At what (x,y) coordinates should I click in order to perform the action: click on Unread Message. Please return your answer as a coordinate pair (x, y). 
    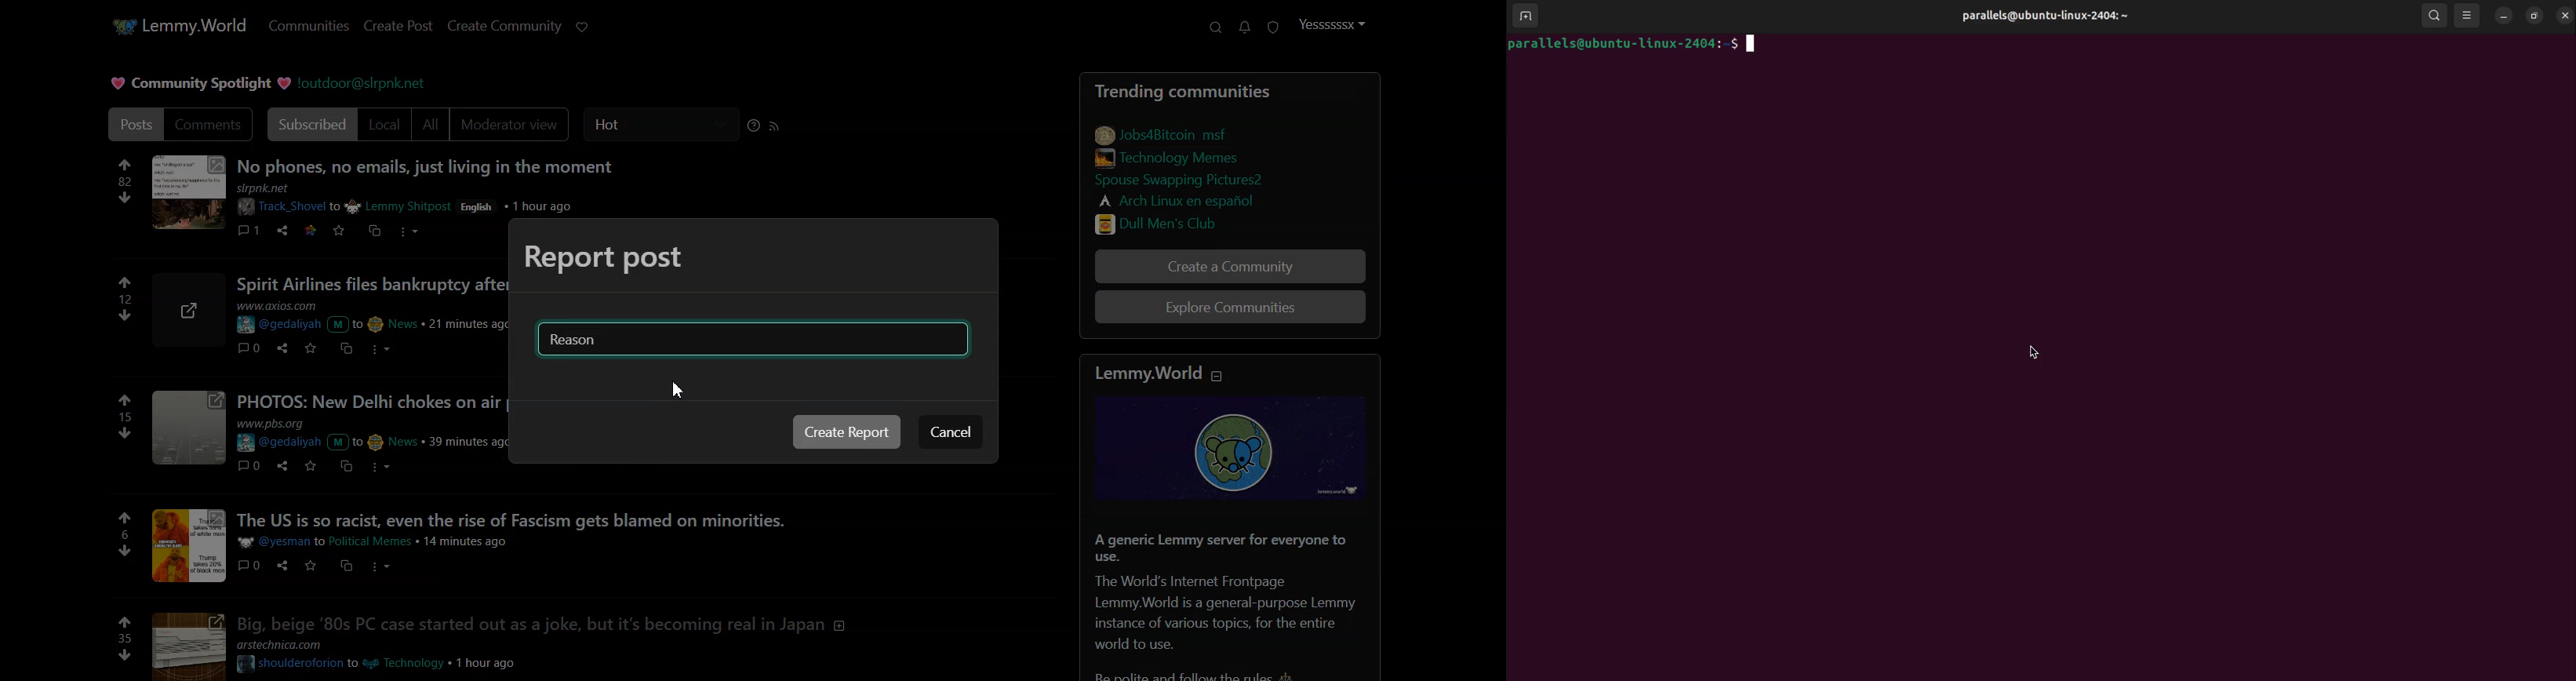
    Looking at the image, I should click on (1245, 27).